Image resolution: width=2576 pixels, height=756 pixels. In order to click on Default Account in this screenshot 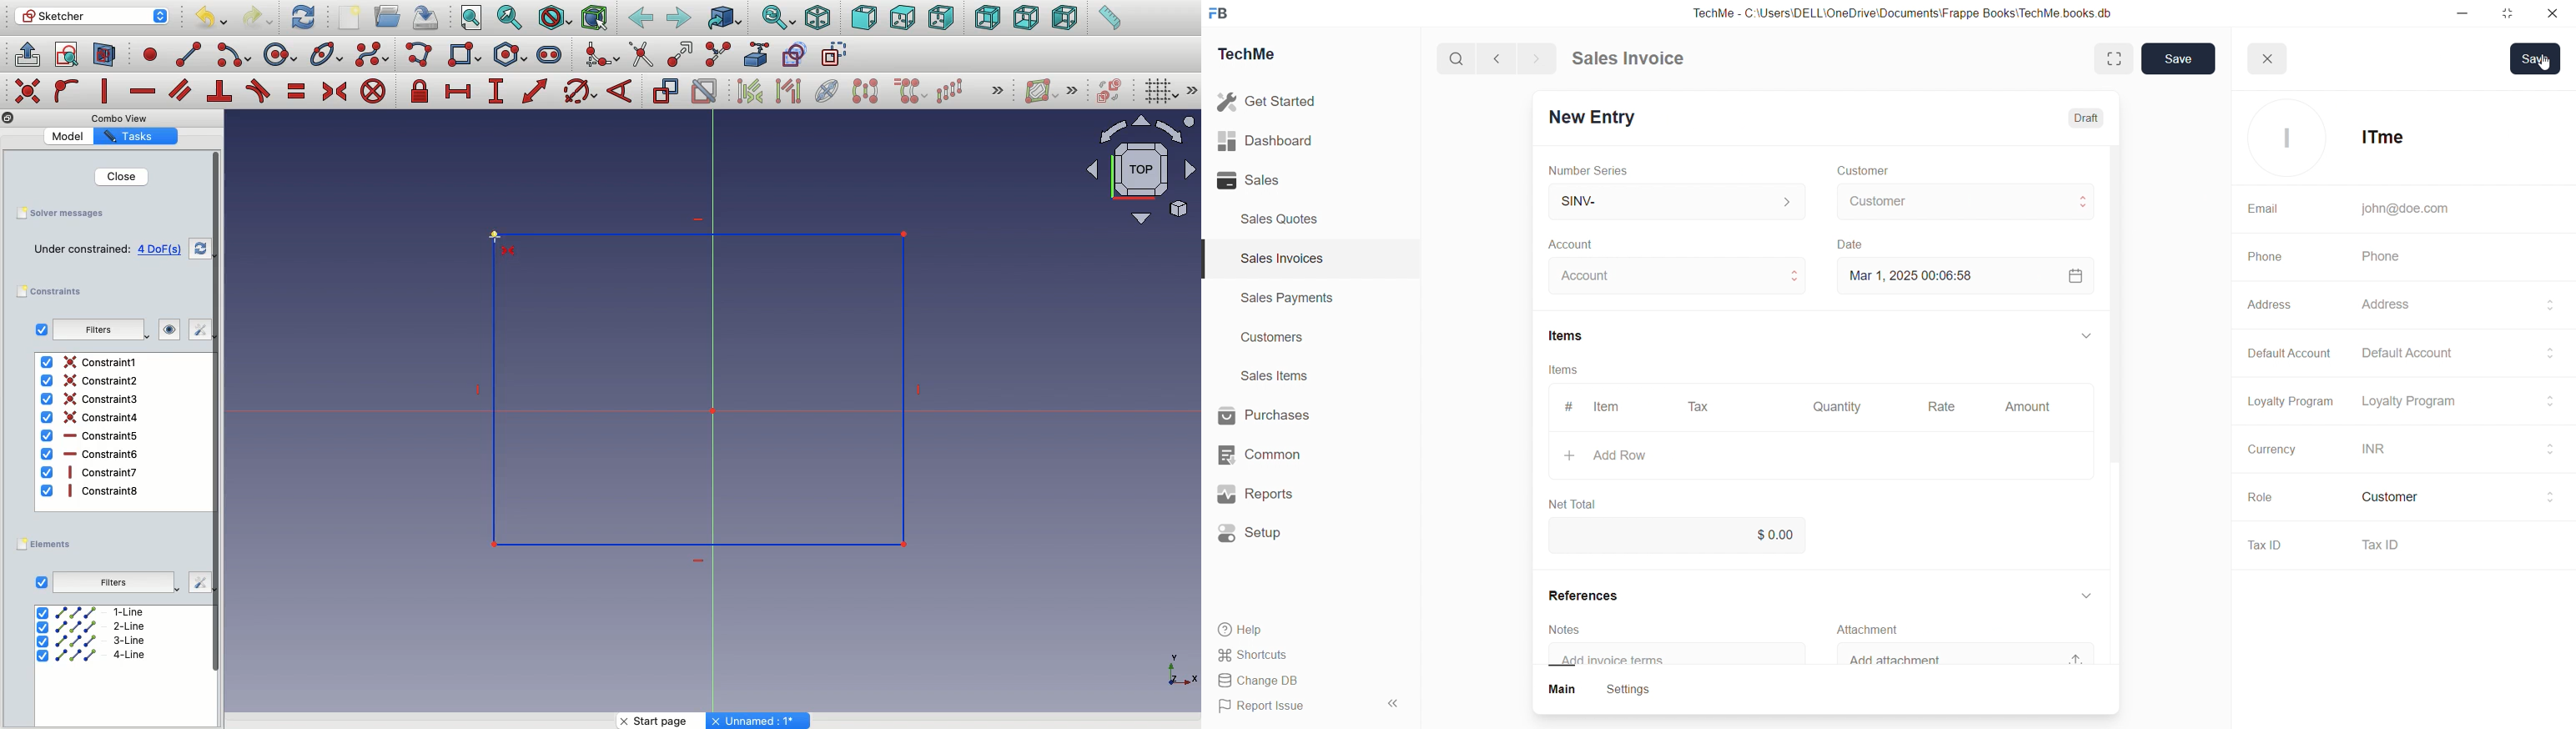, I will do `click(2282, 352)`.